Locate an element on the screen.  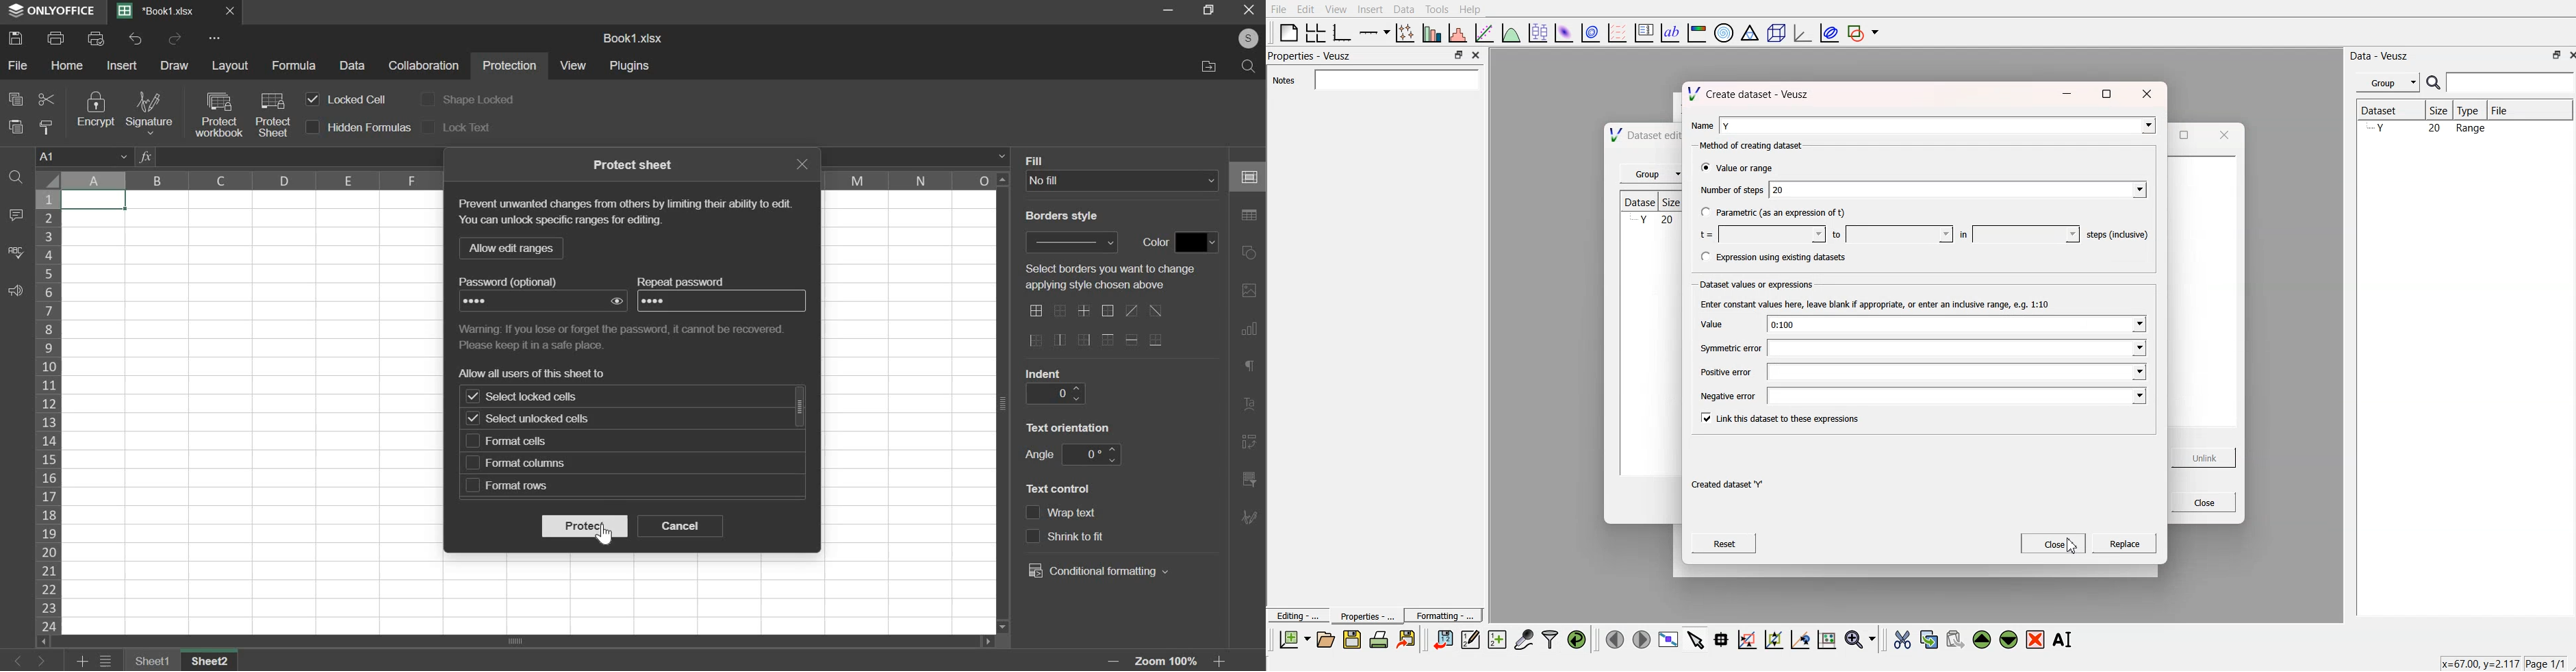
text is located at coordinates (1117, 278).